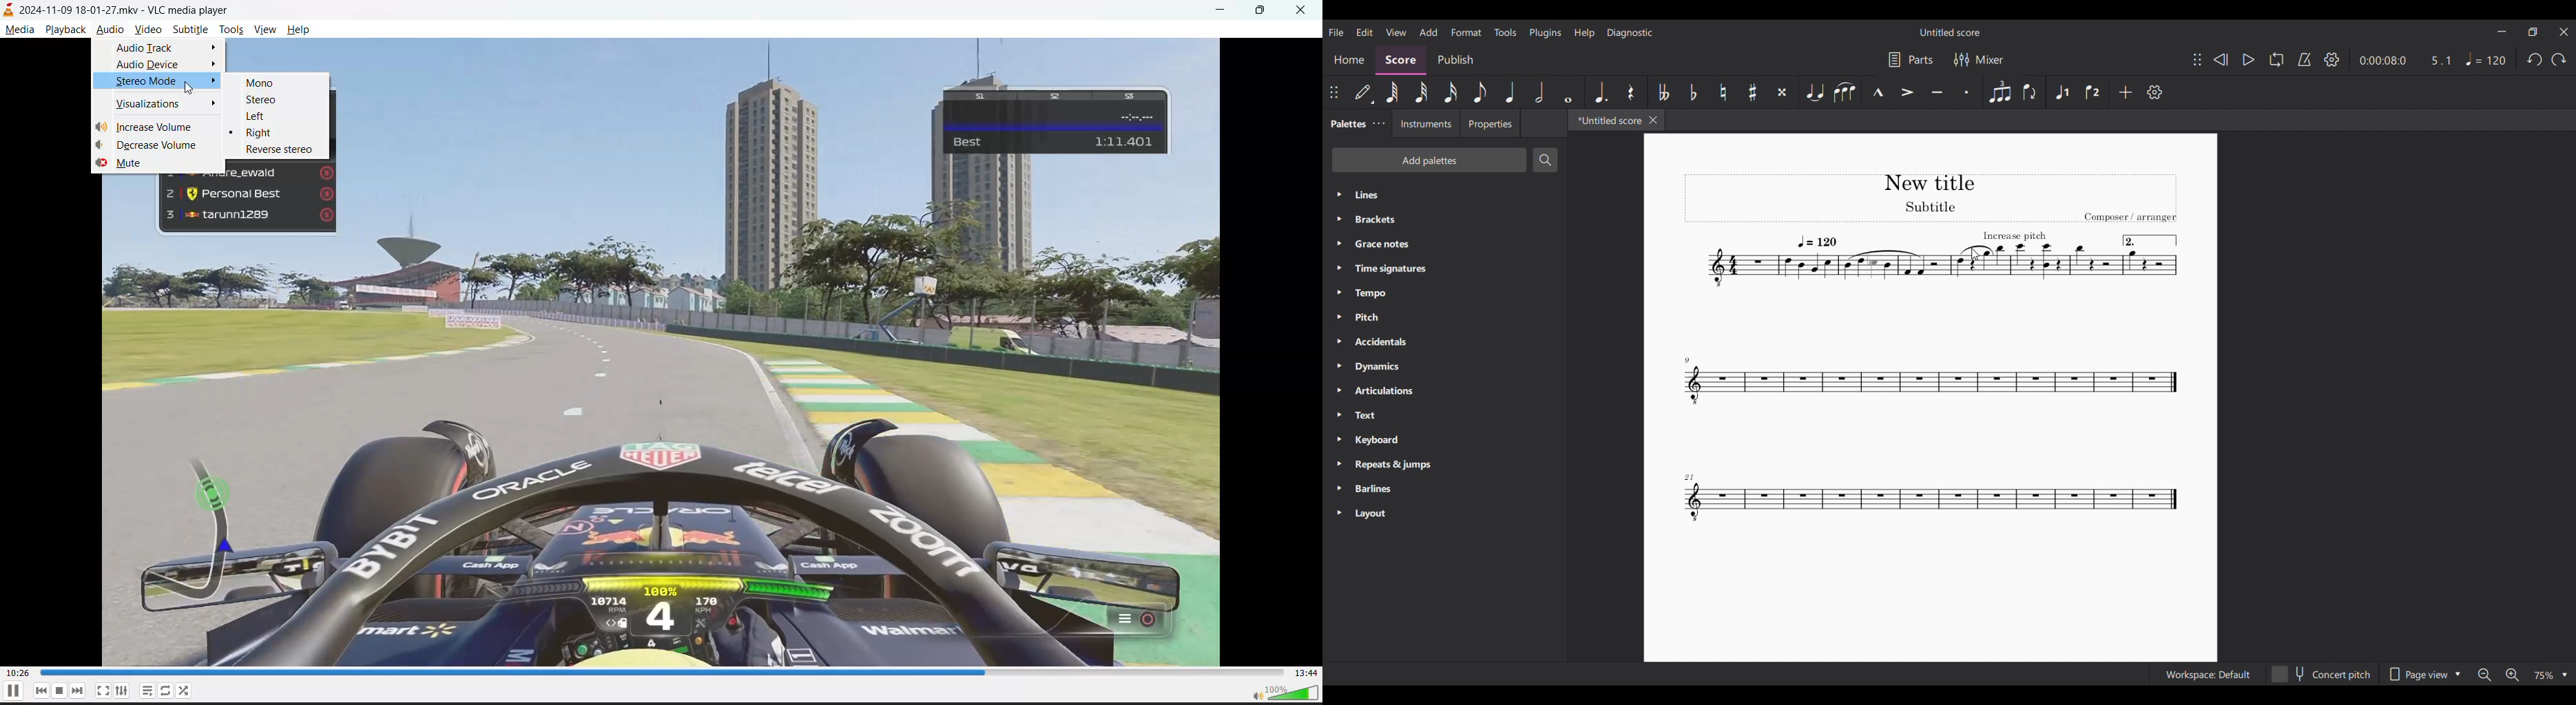  What do you see at coordinates (1426, 123) in the screenshot?
I see `Instruments` at bounding box center [1426, 123].